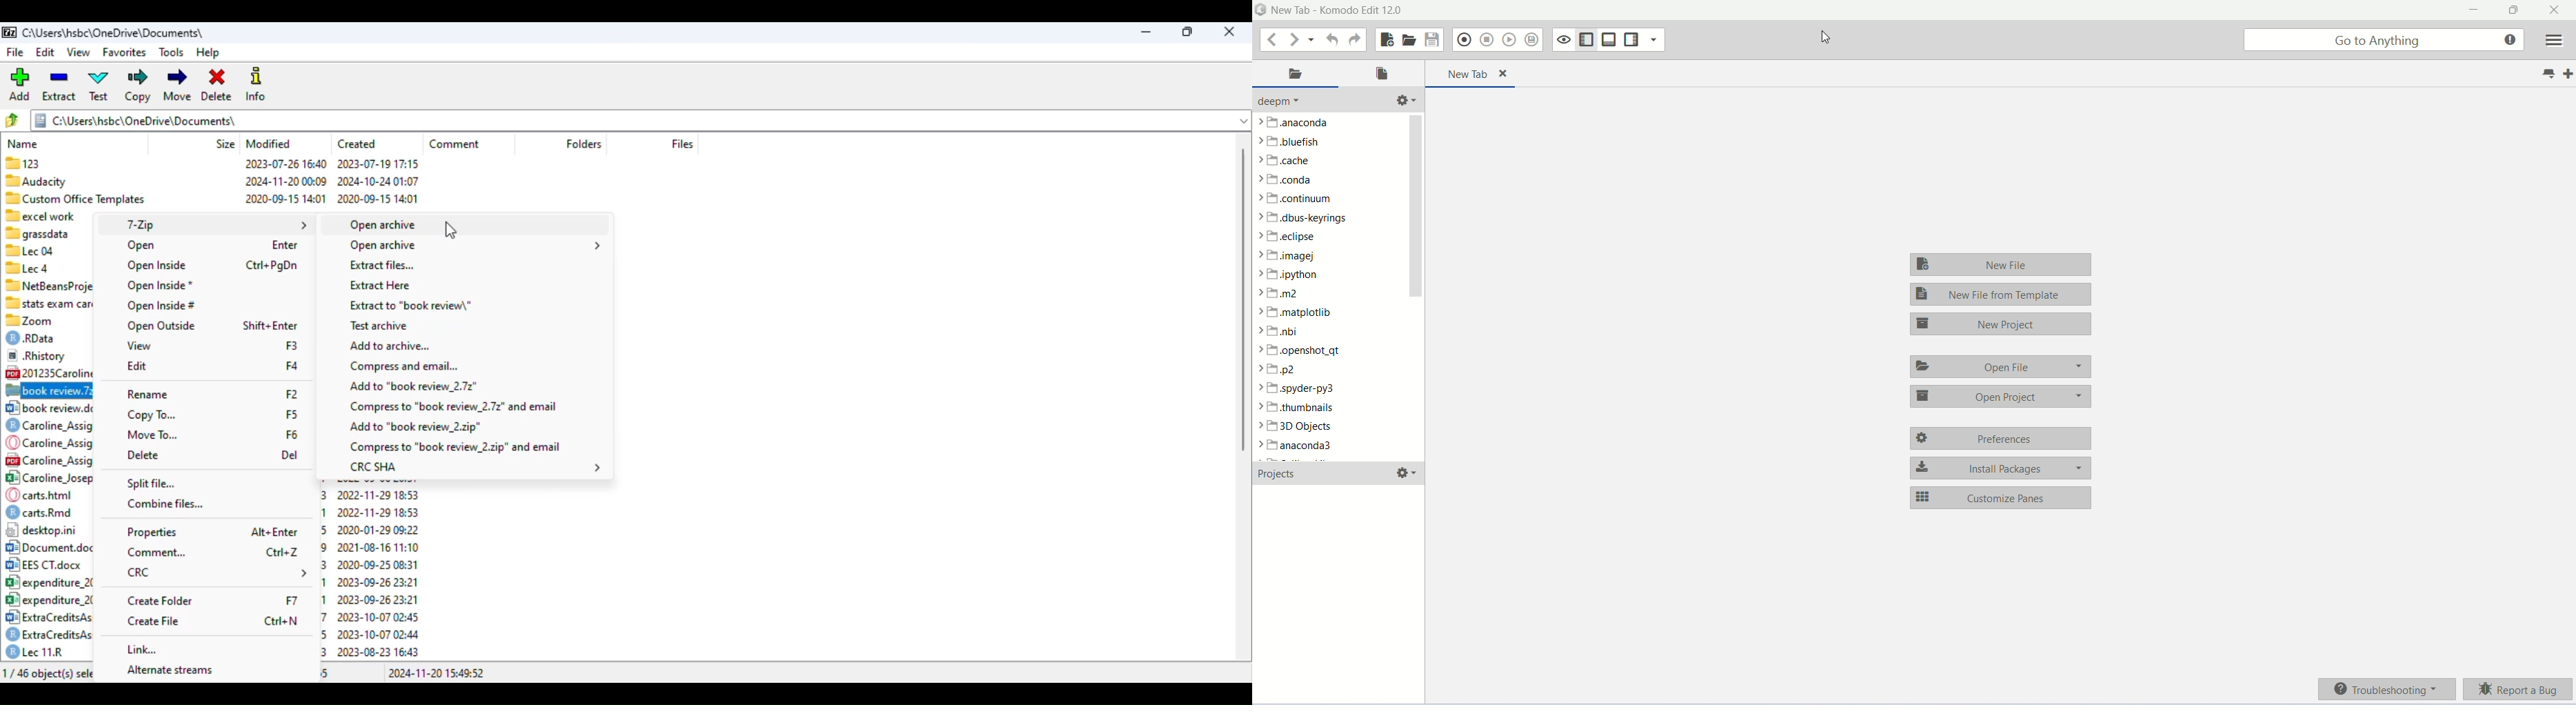 The width and height of the screenshot is (2576, 728). What do you see at coordinates (1245, 301) in the screenshot?
I see `scrollbar` at bounding box center [1245, 301].